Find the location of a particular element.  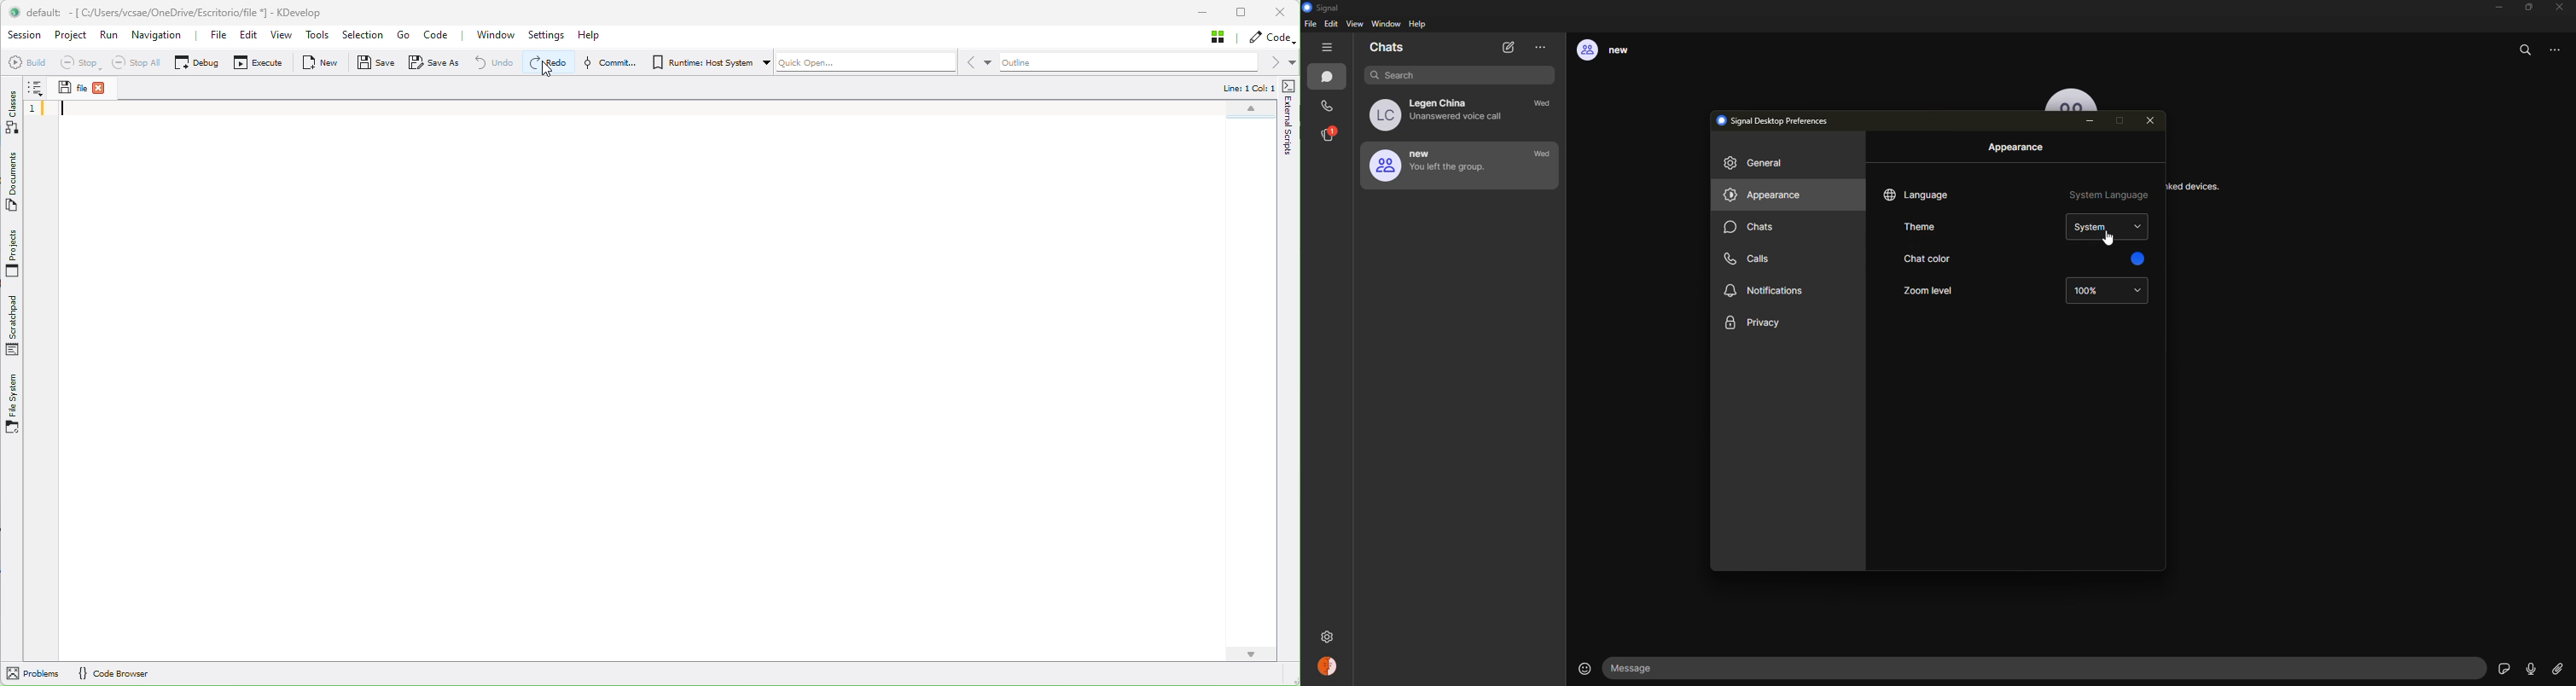

stickers is located at coordinates (2503, 667).